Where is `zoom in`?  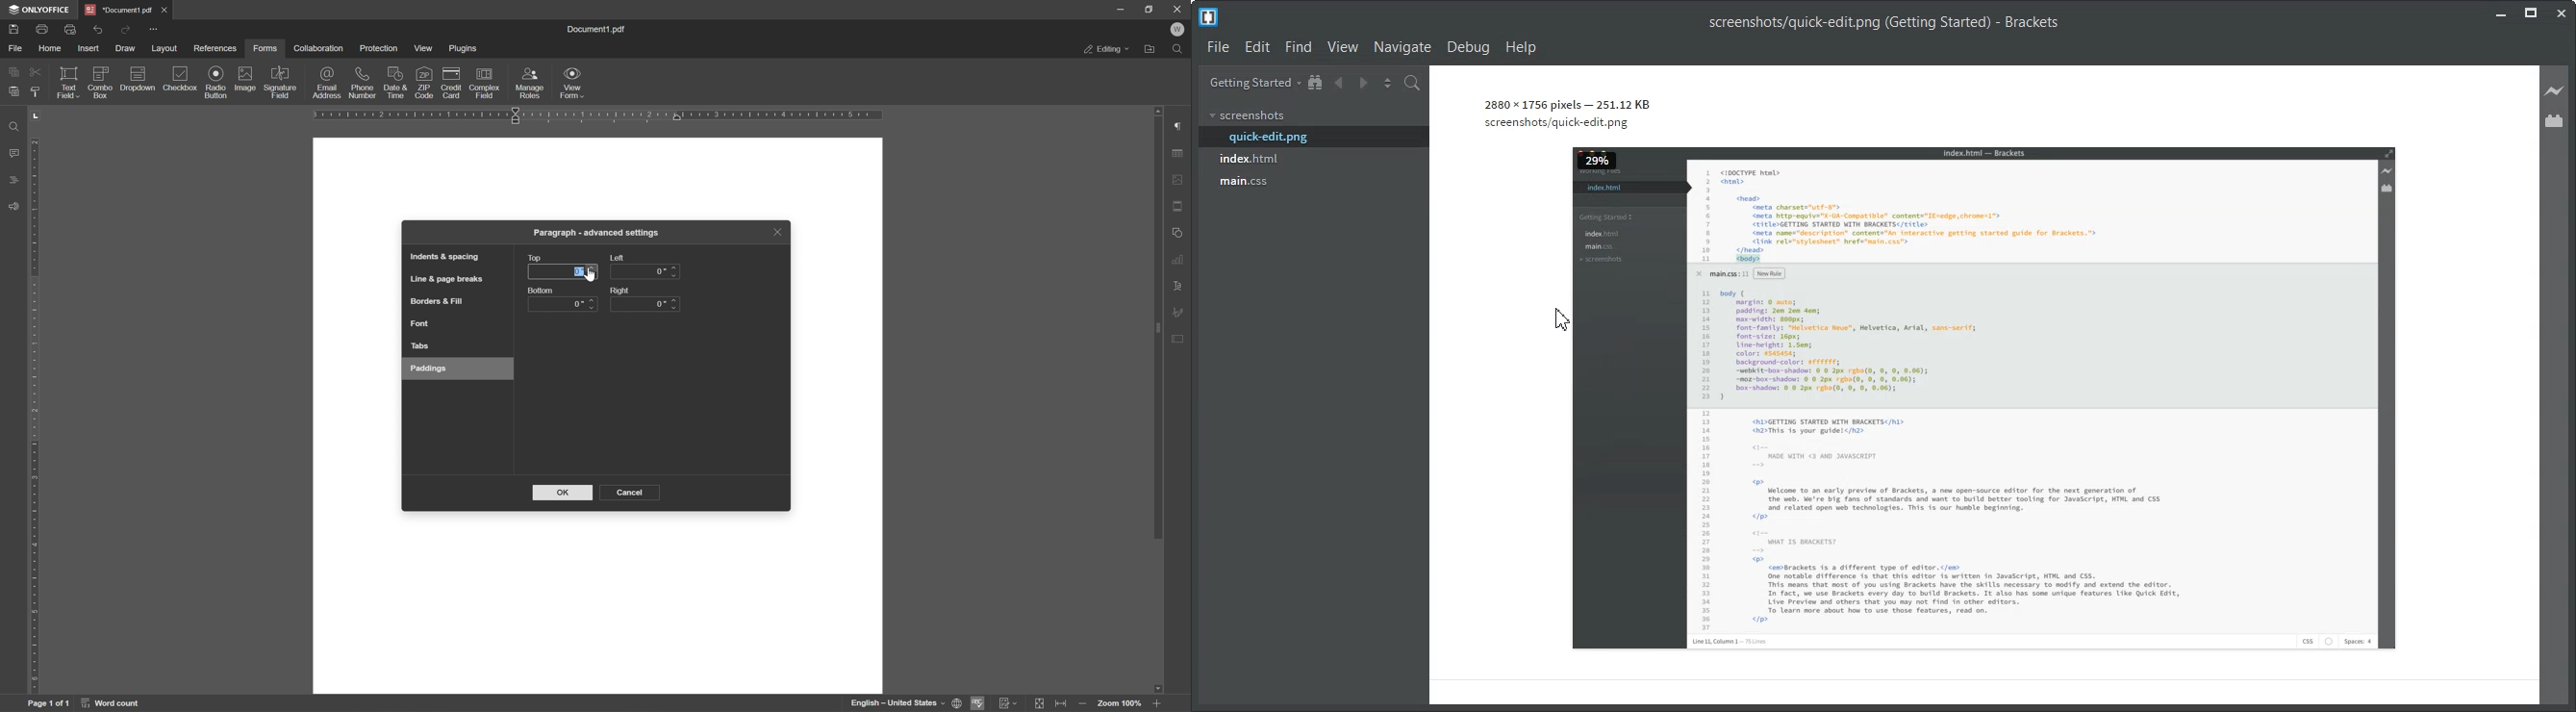
zoom in is located at coordinates (1158, 703).